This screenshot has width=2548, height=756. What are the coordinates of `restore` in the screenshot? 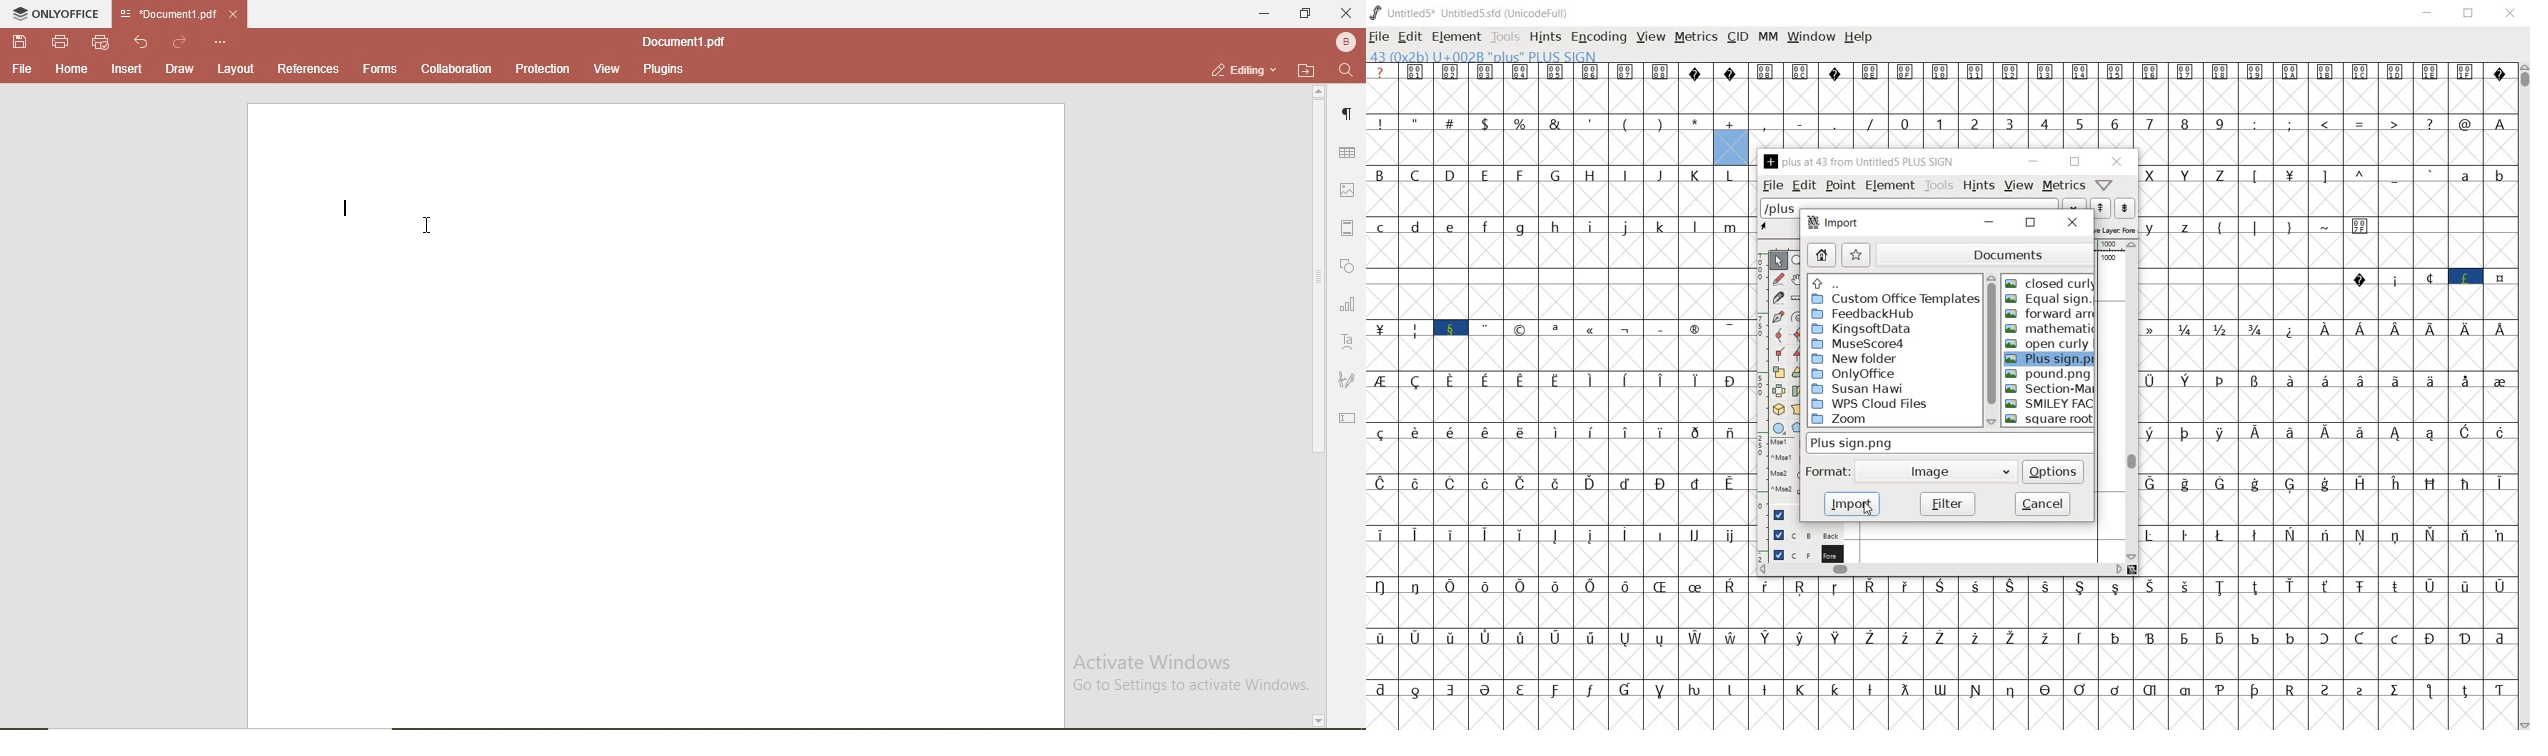 It's located at (2030, 226).